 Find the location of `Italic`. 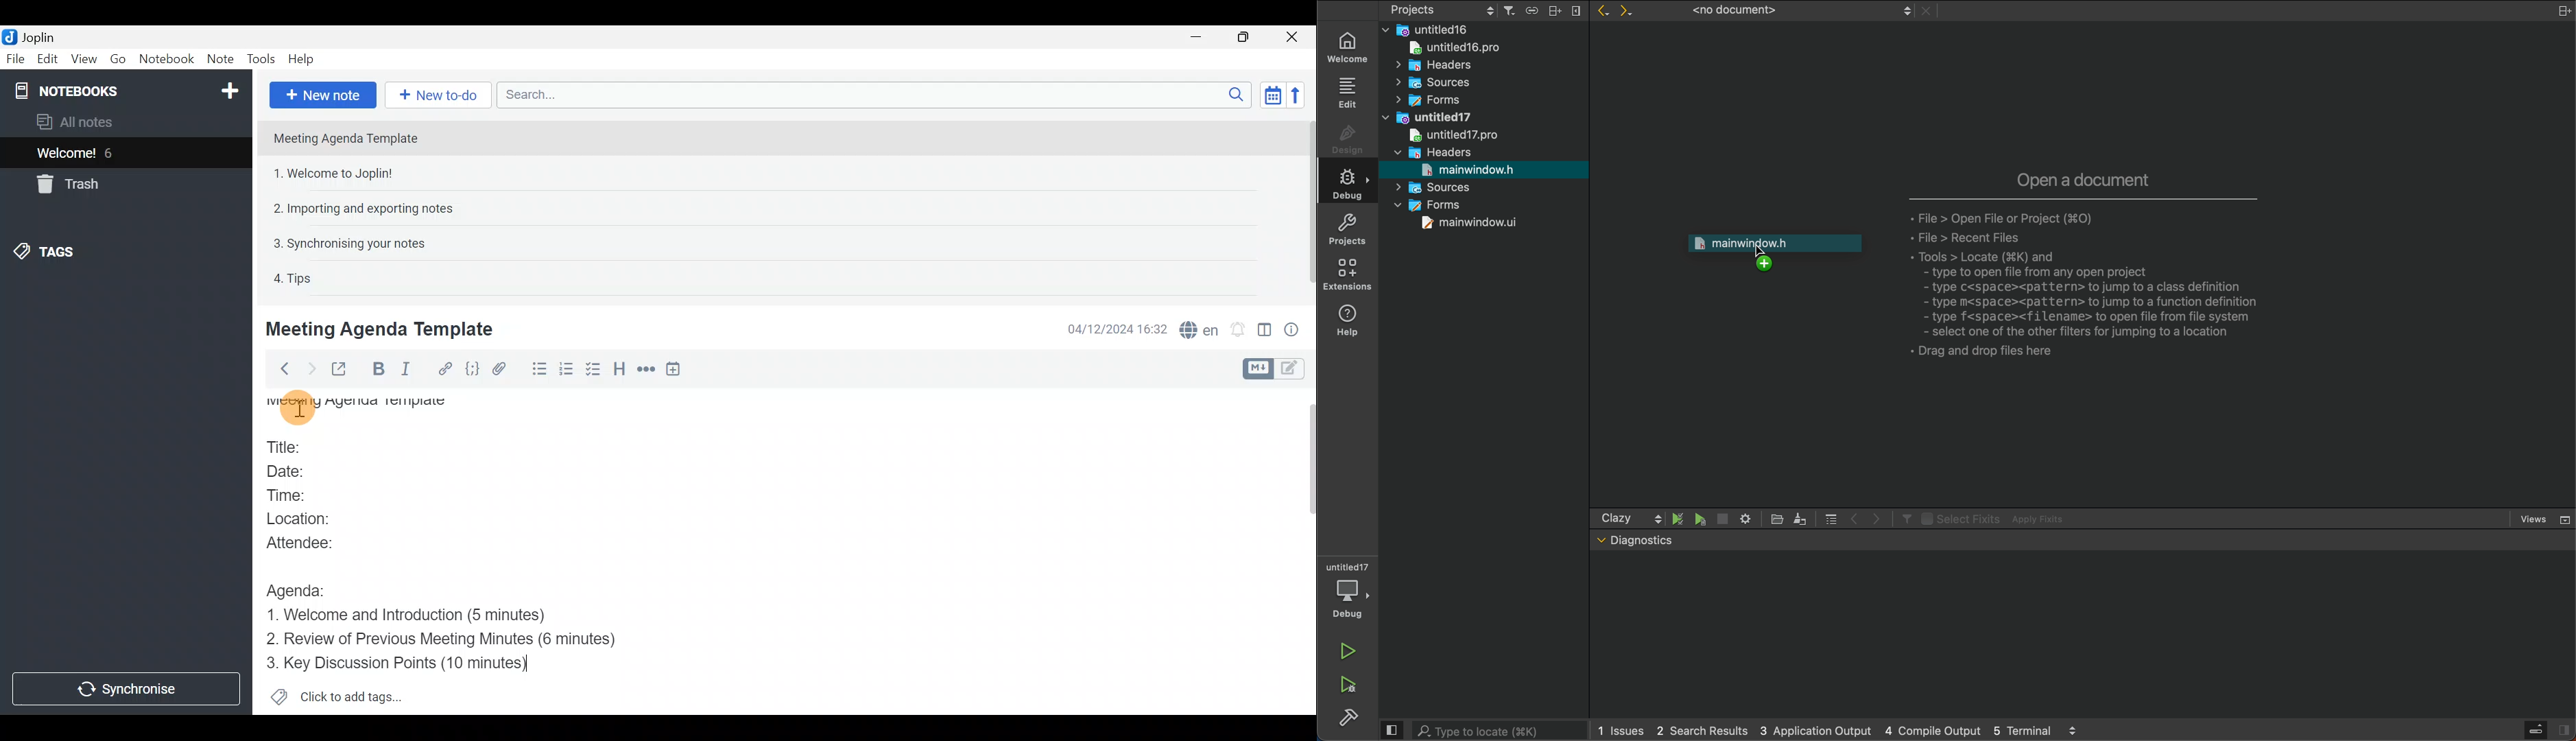

Italic is located at coordinates (410, 368).